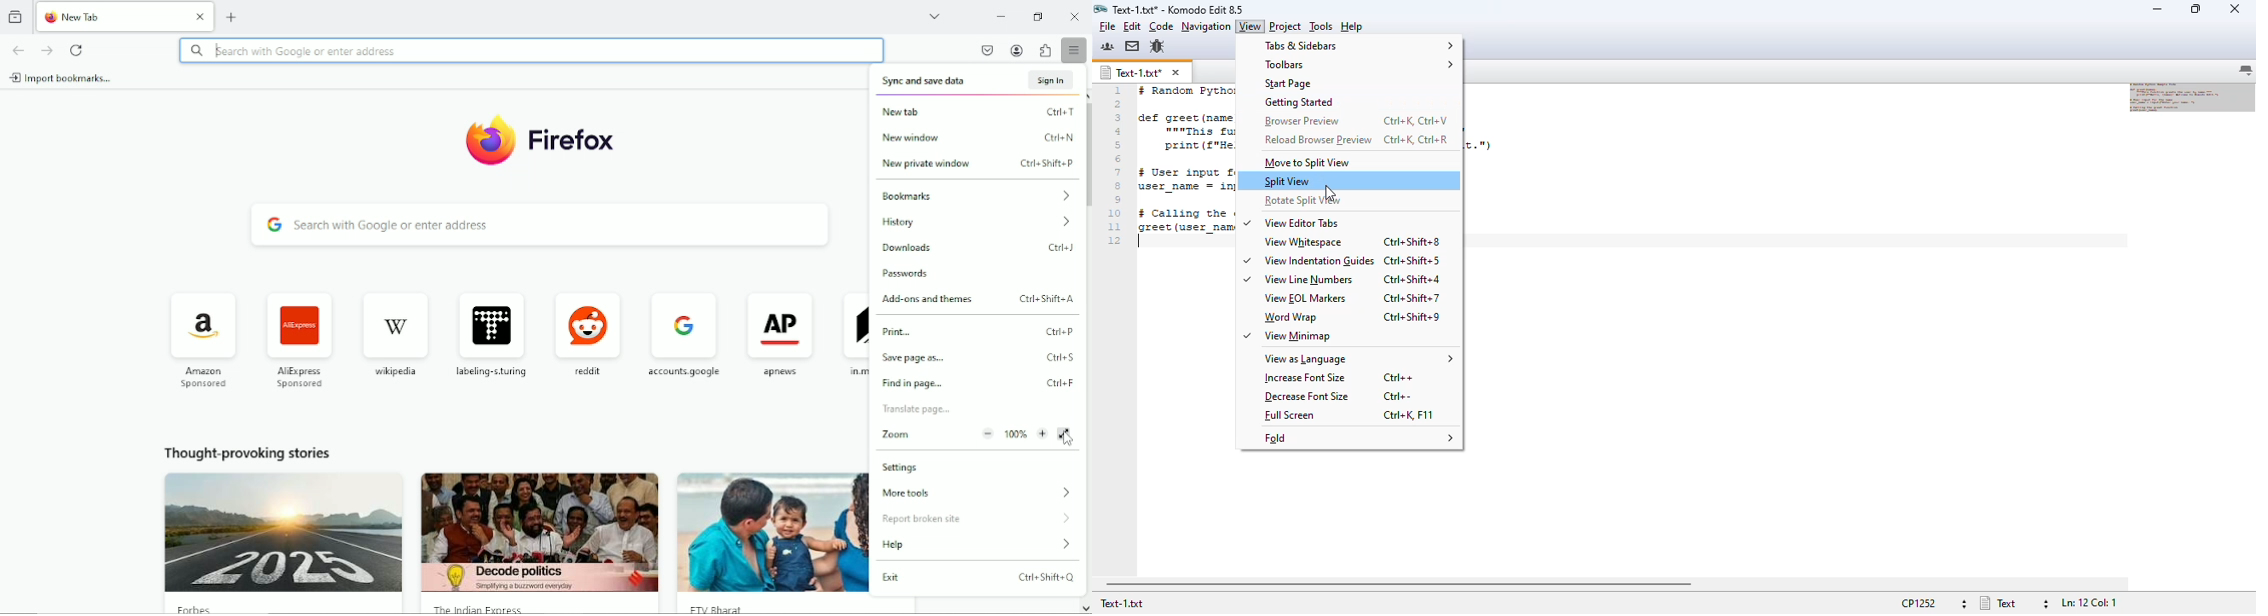  I want to click on new tab, so click(122, 17).